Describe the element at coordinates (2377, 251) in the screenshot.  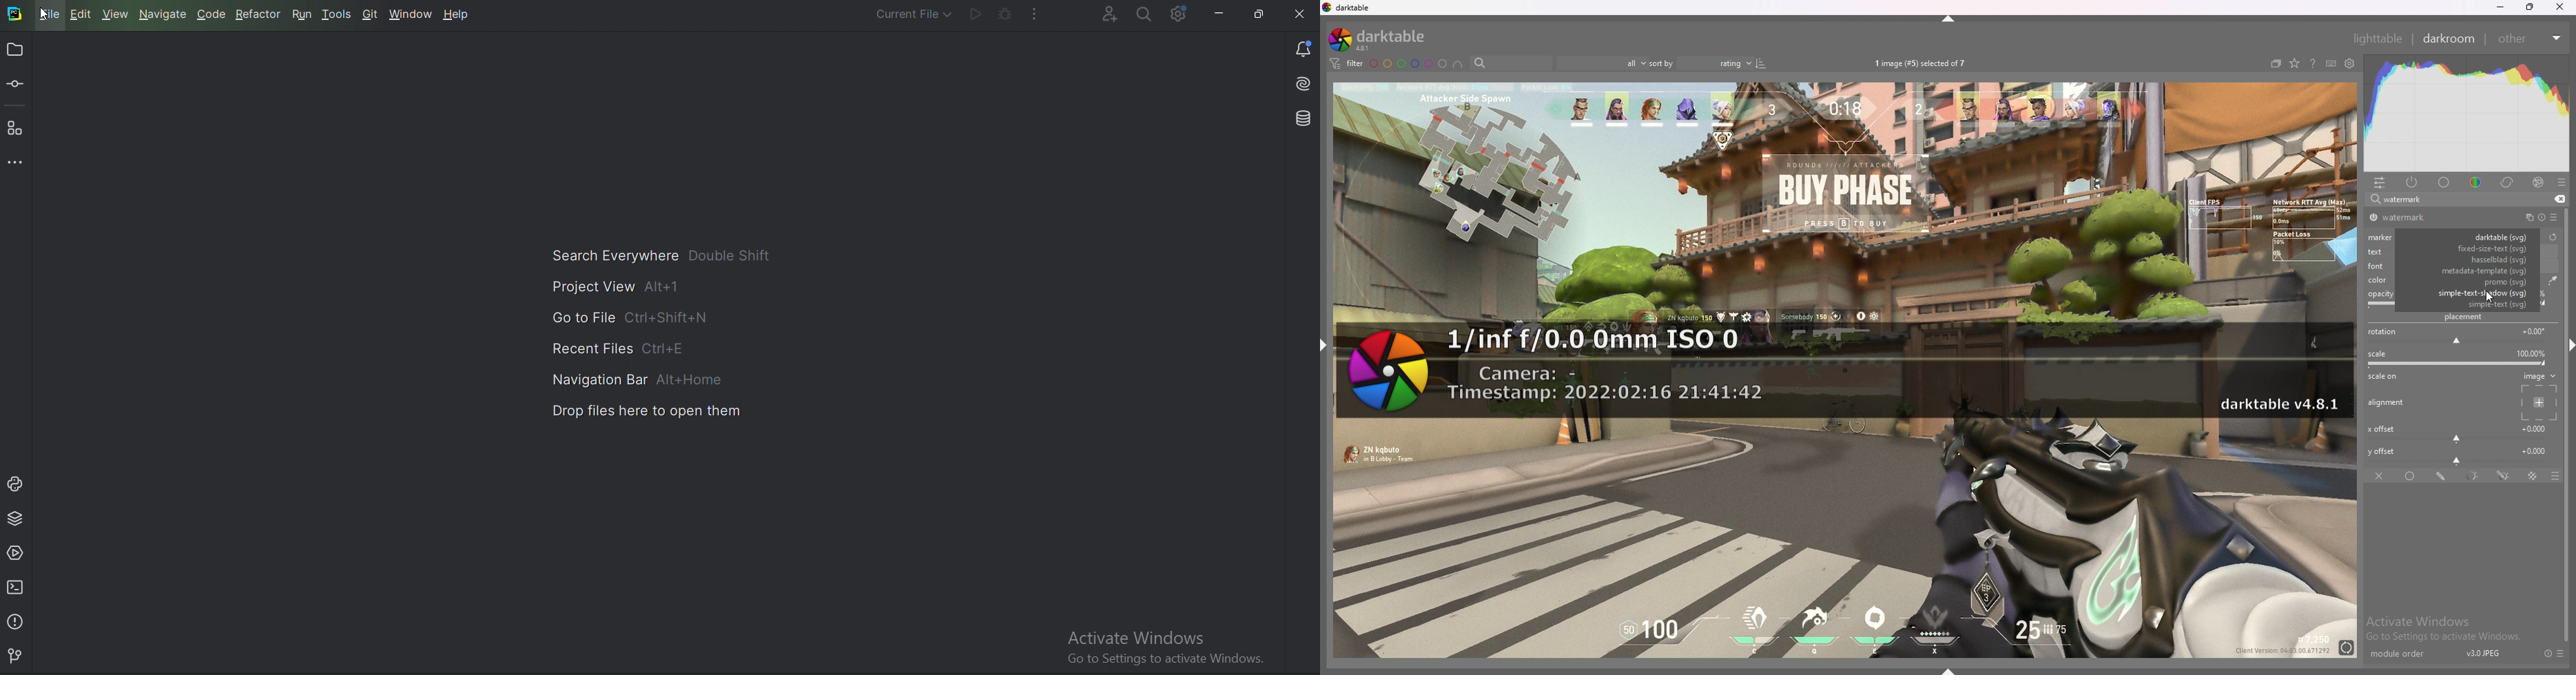
I see `text` at that location.